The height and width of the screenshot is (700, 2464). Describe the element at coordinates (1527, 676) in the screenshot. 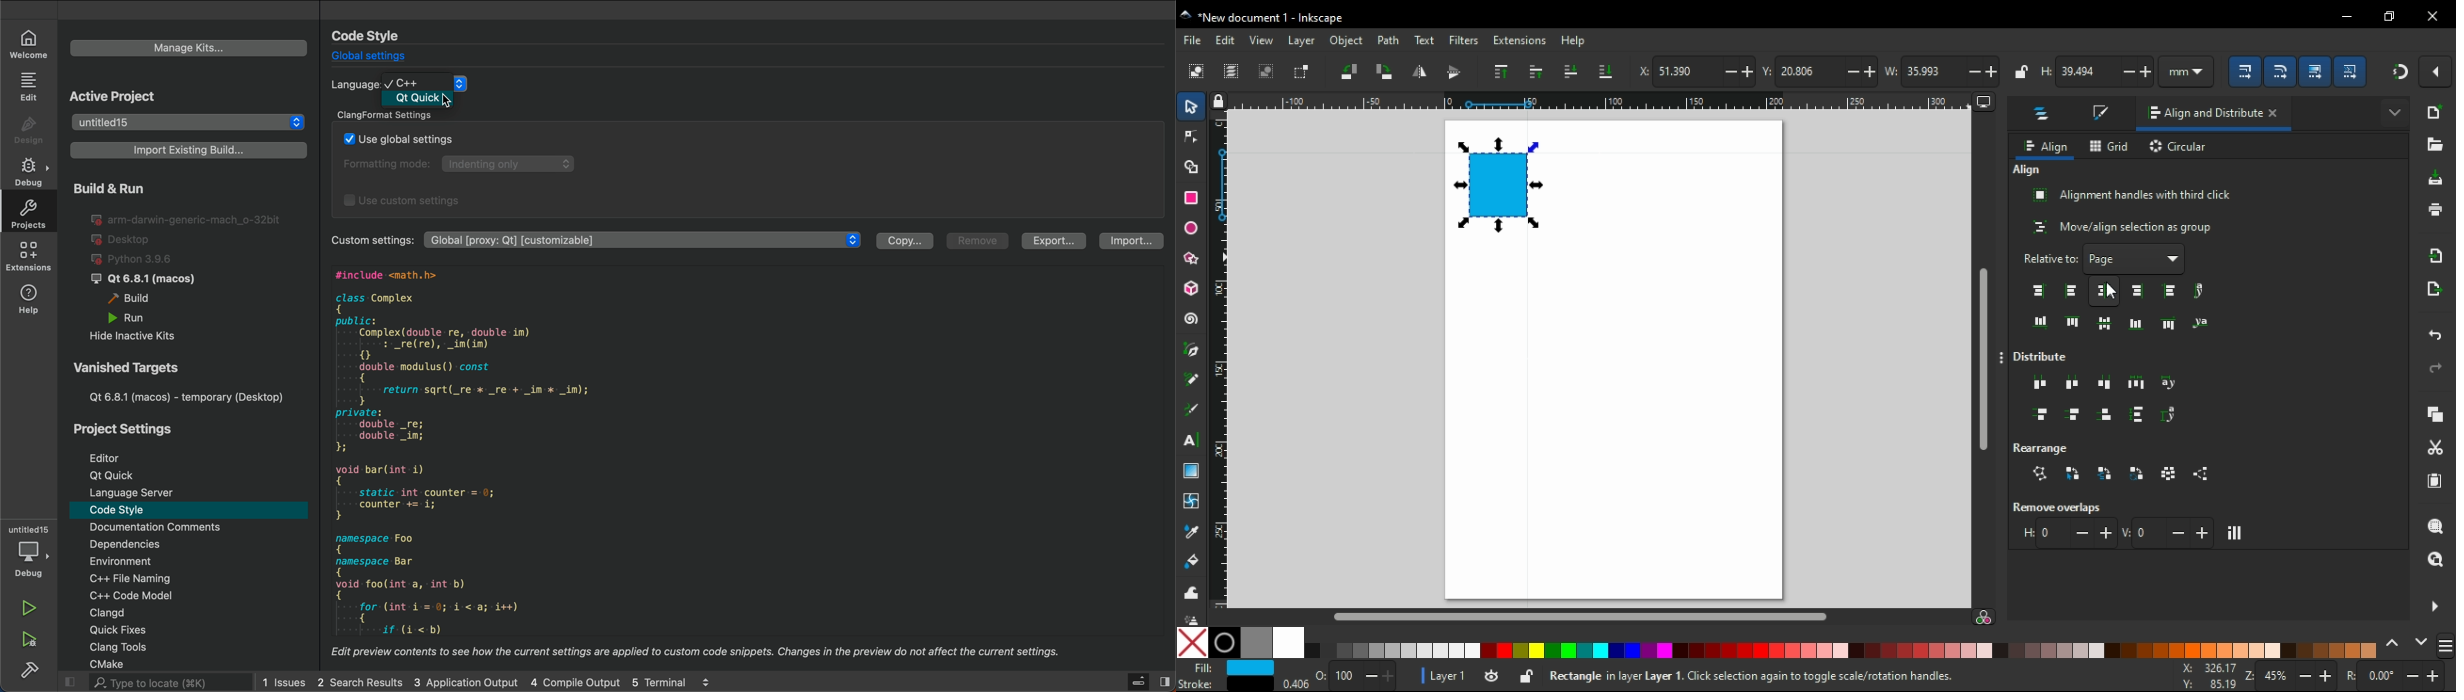

I see `selected object unlocked` at that location.